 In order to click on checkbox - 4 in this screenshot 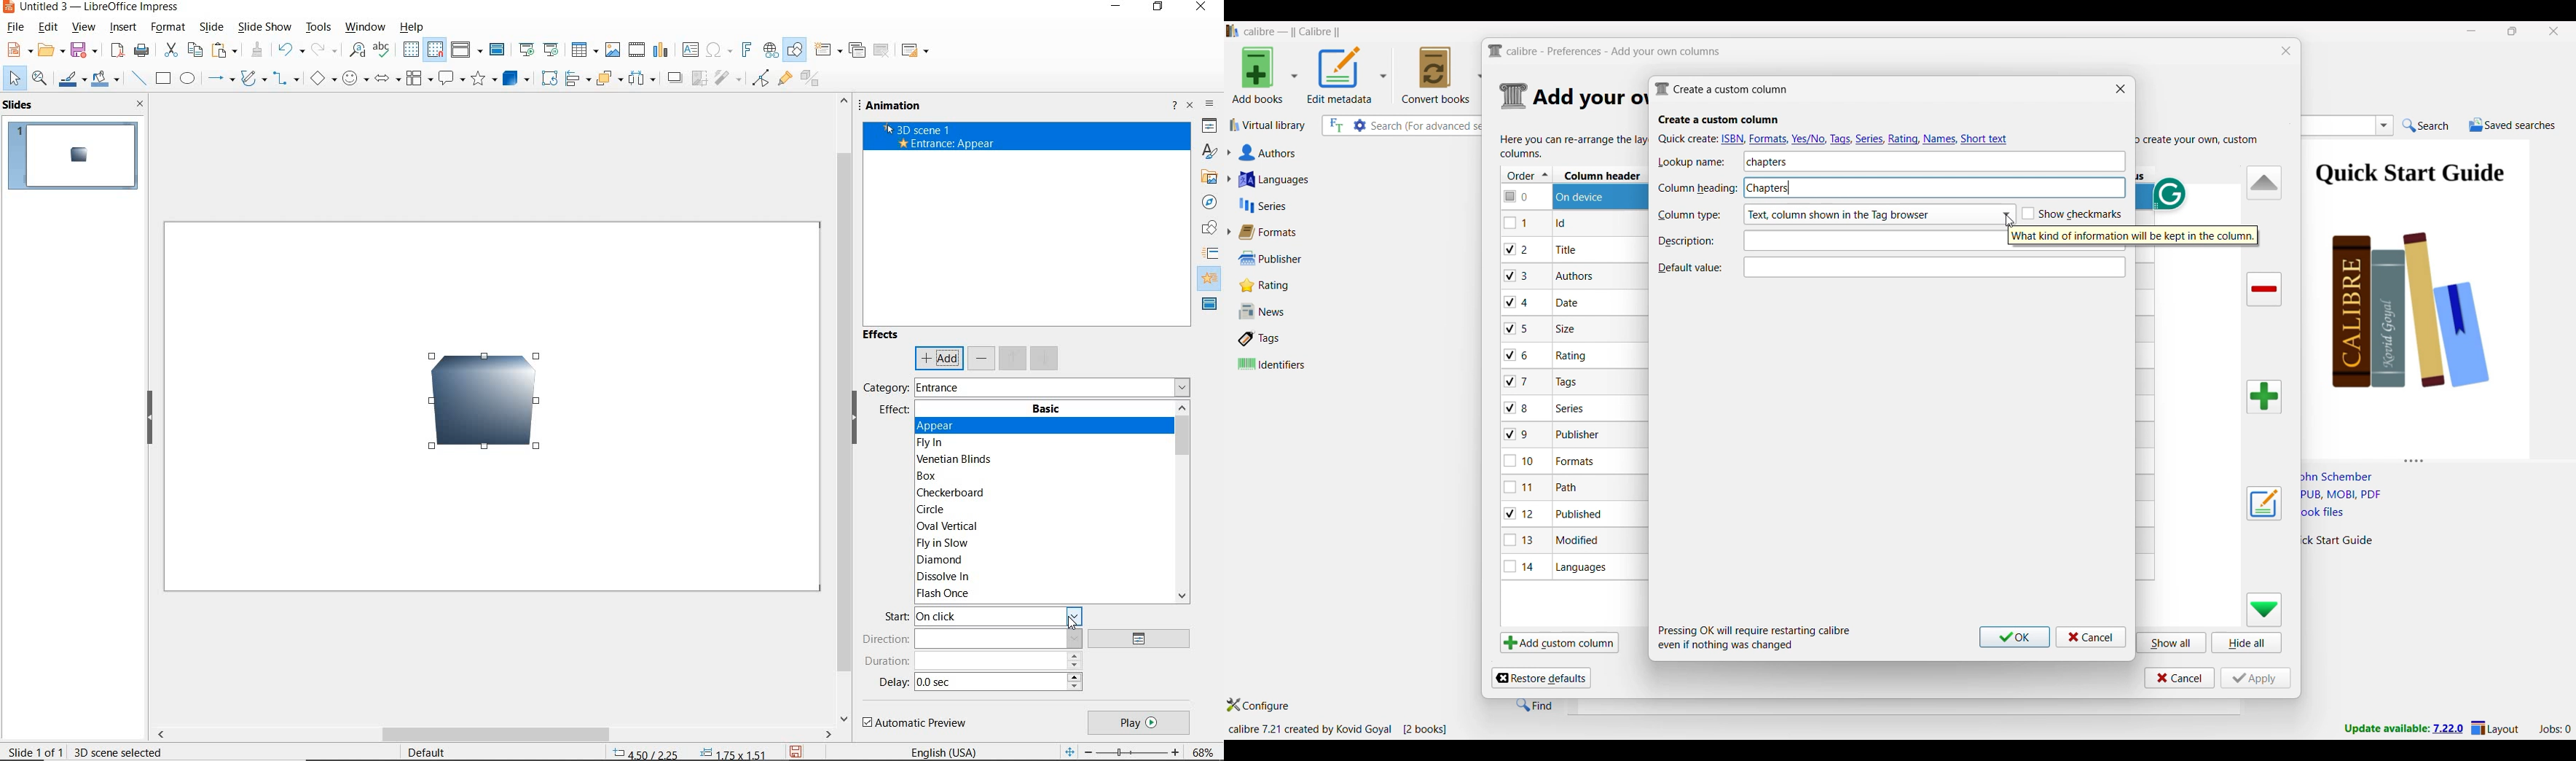, I will do `click(1517, 302)`.